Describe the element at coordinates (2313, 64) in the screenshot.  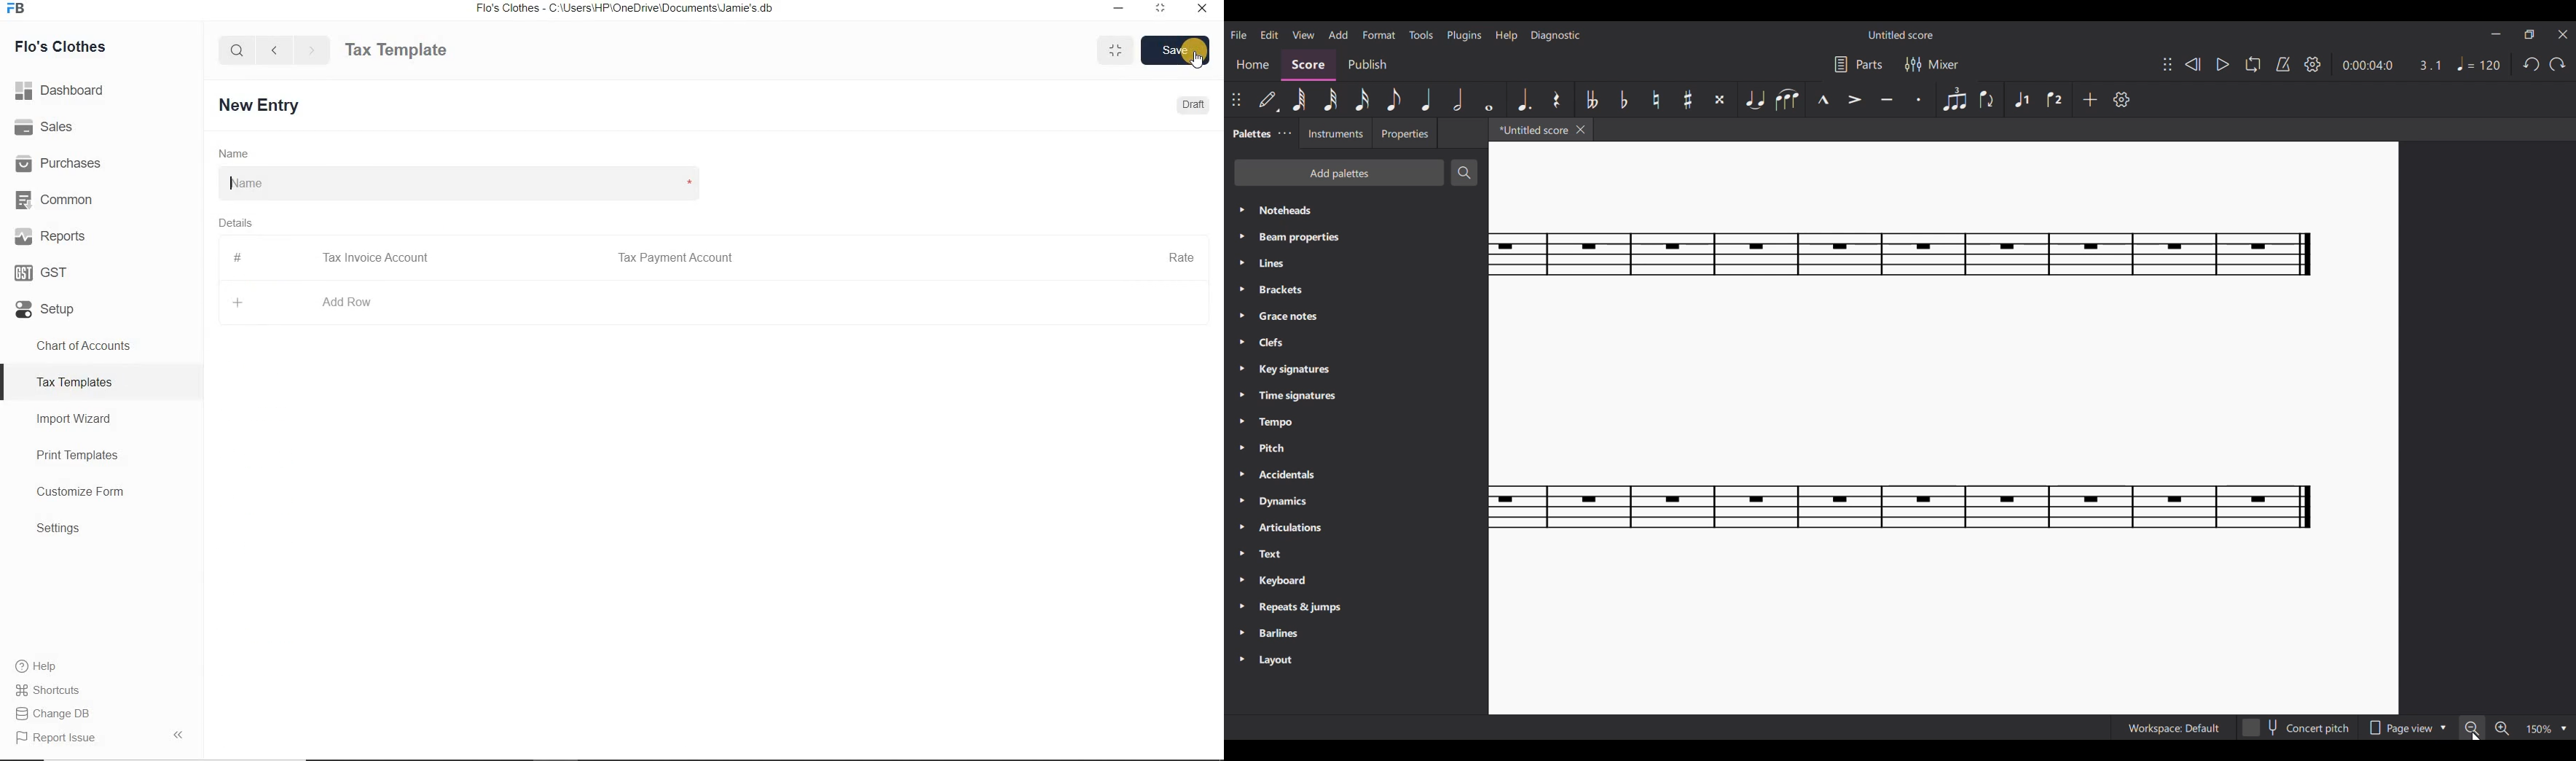
I see `Settings` at that location.